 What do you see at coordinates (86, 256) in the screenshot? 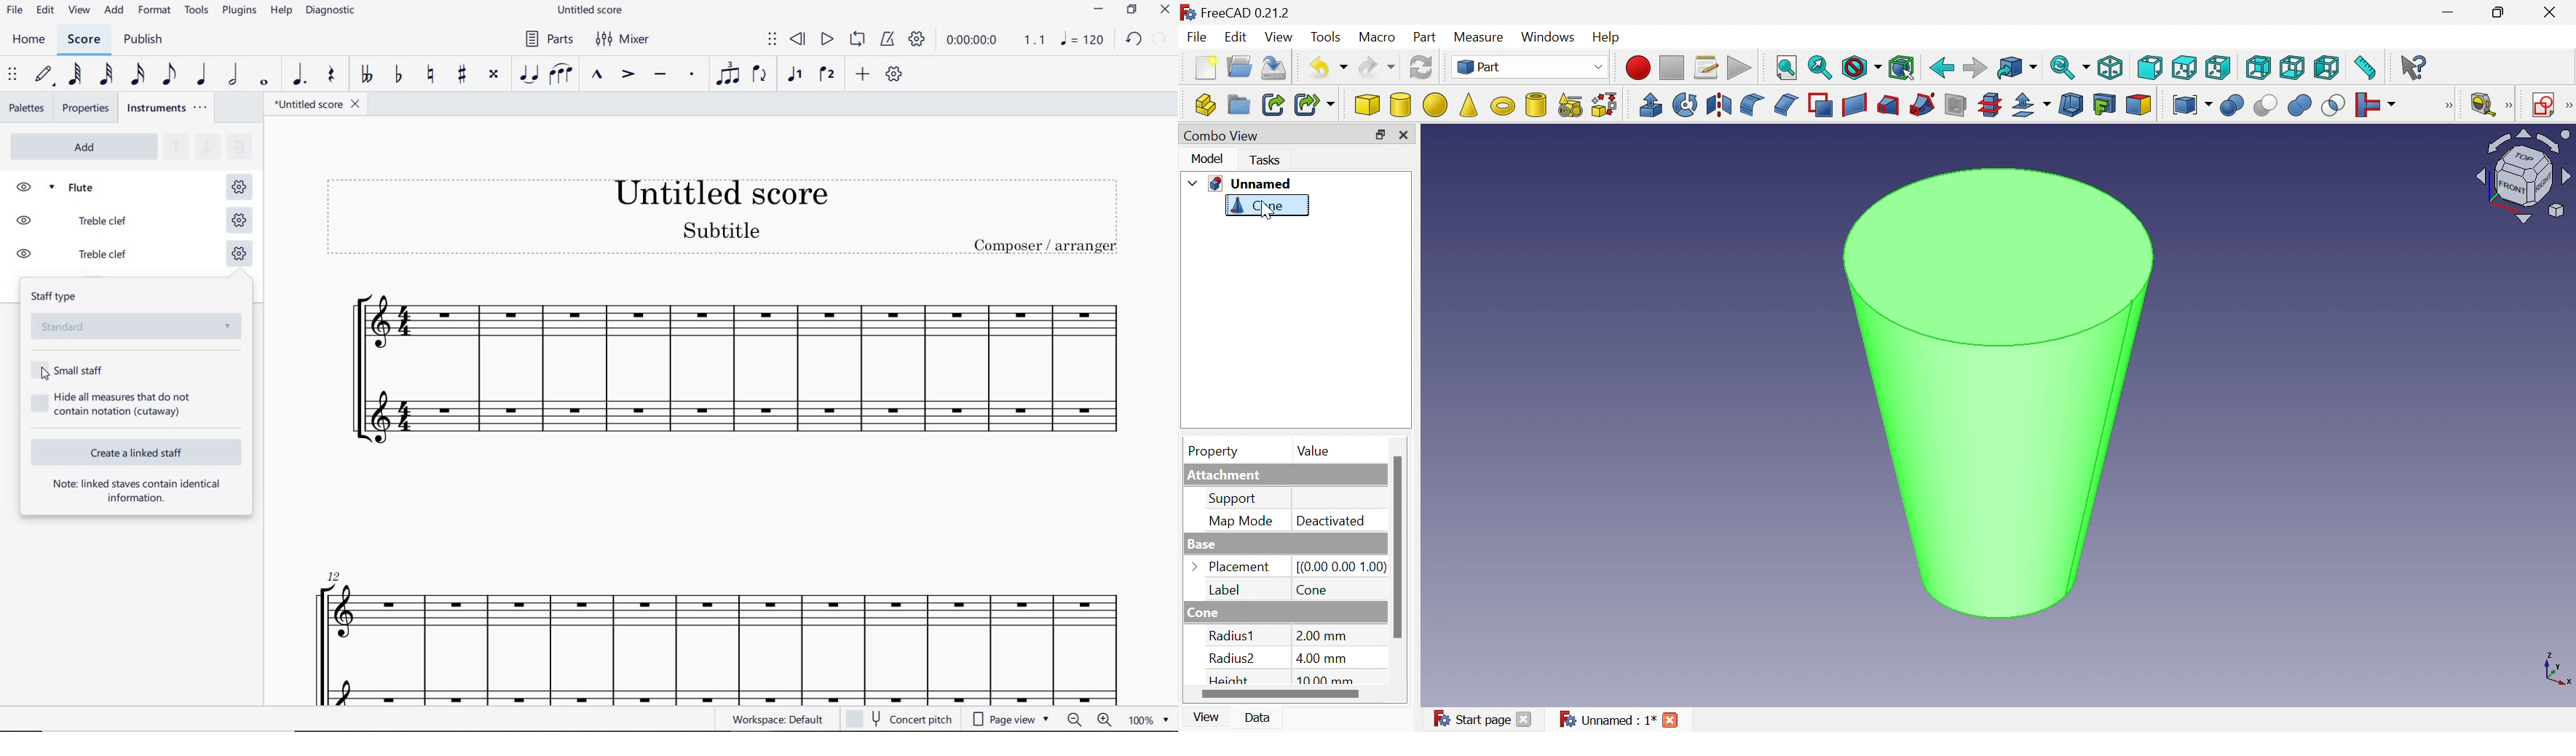
I see `TREBLE CLEF` at bounding box center [86, 256].